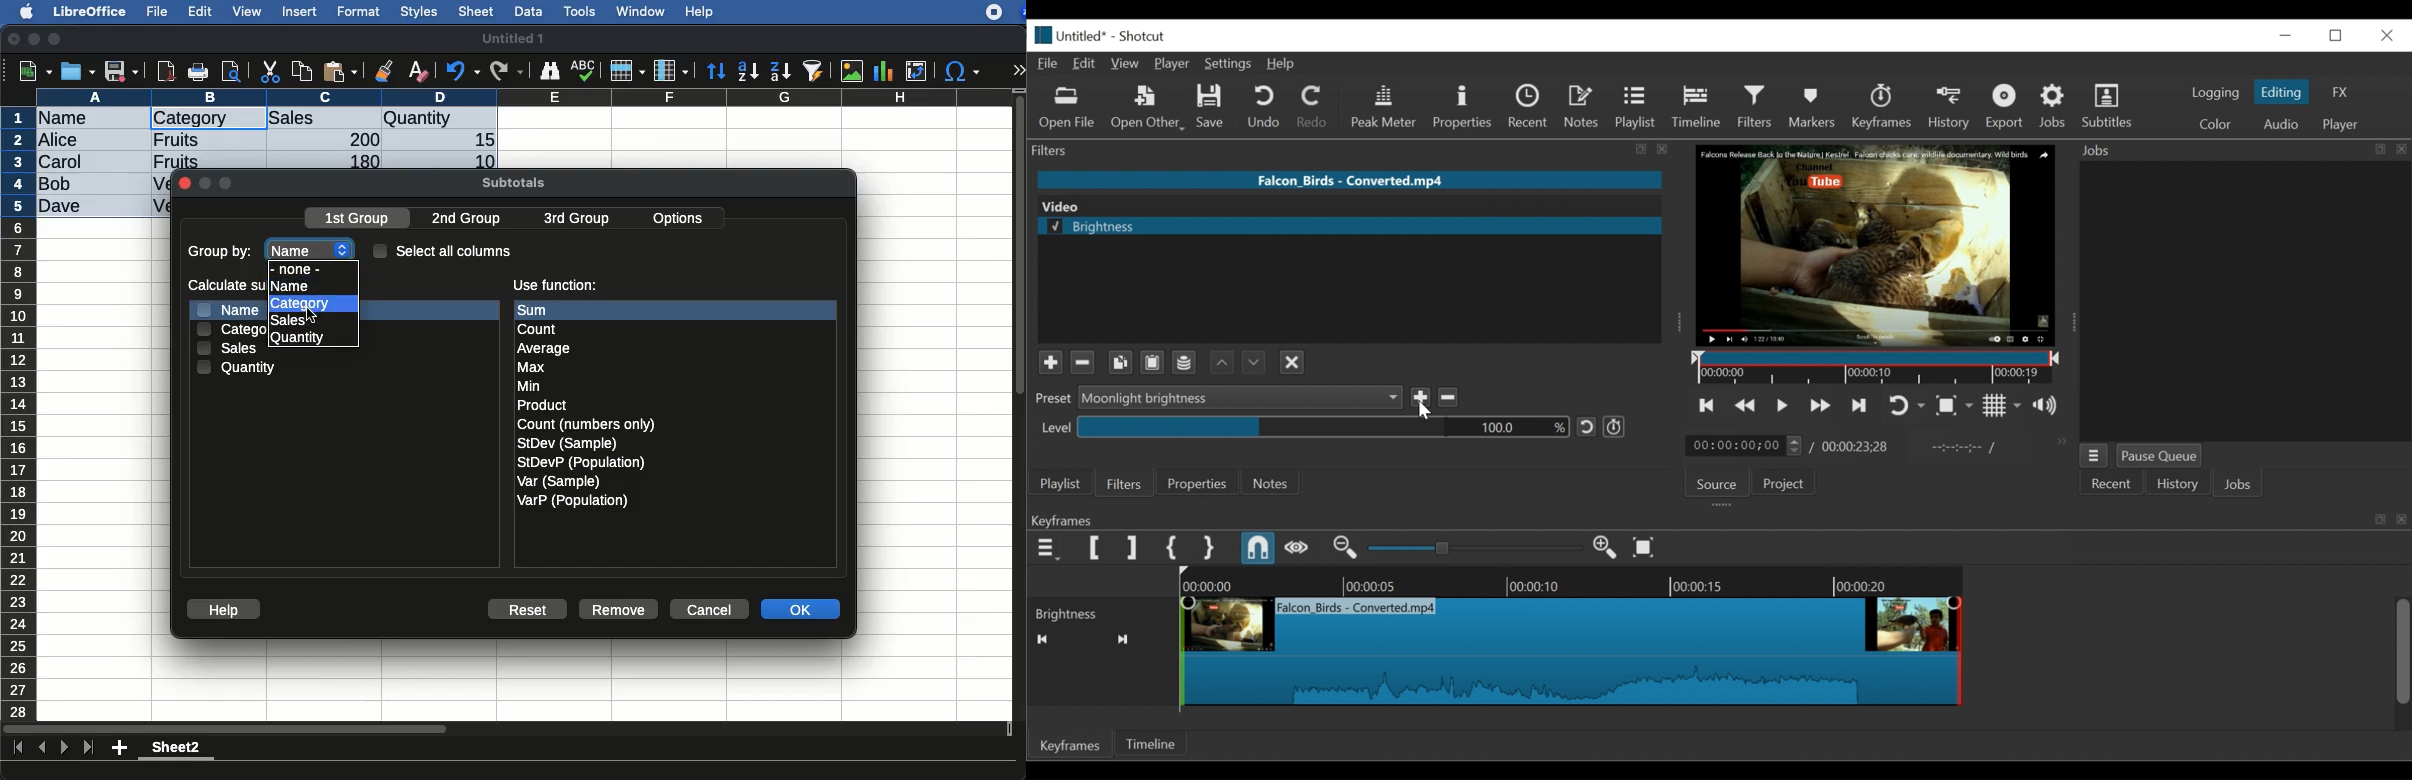 This screenshot has width=2436, height=784. Describe the element at coordinates (1312, 430) in the screenshot. I see `level` at that location.